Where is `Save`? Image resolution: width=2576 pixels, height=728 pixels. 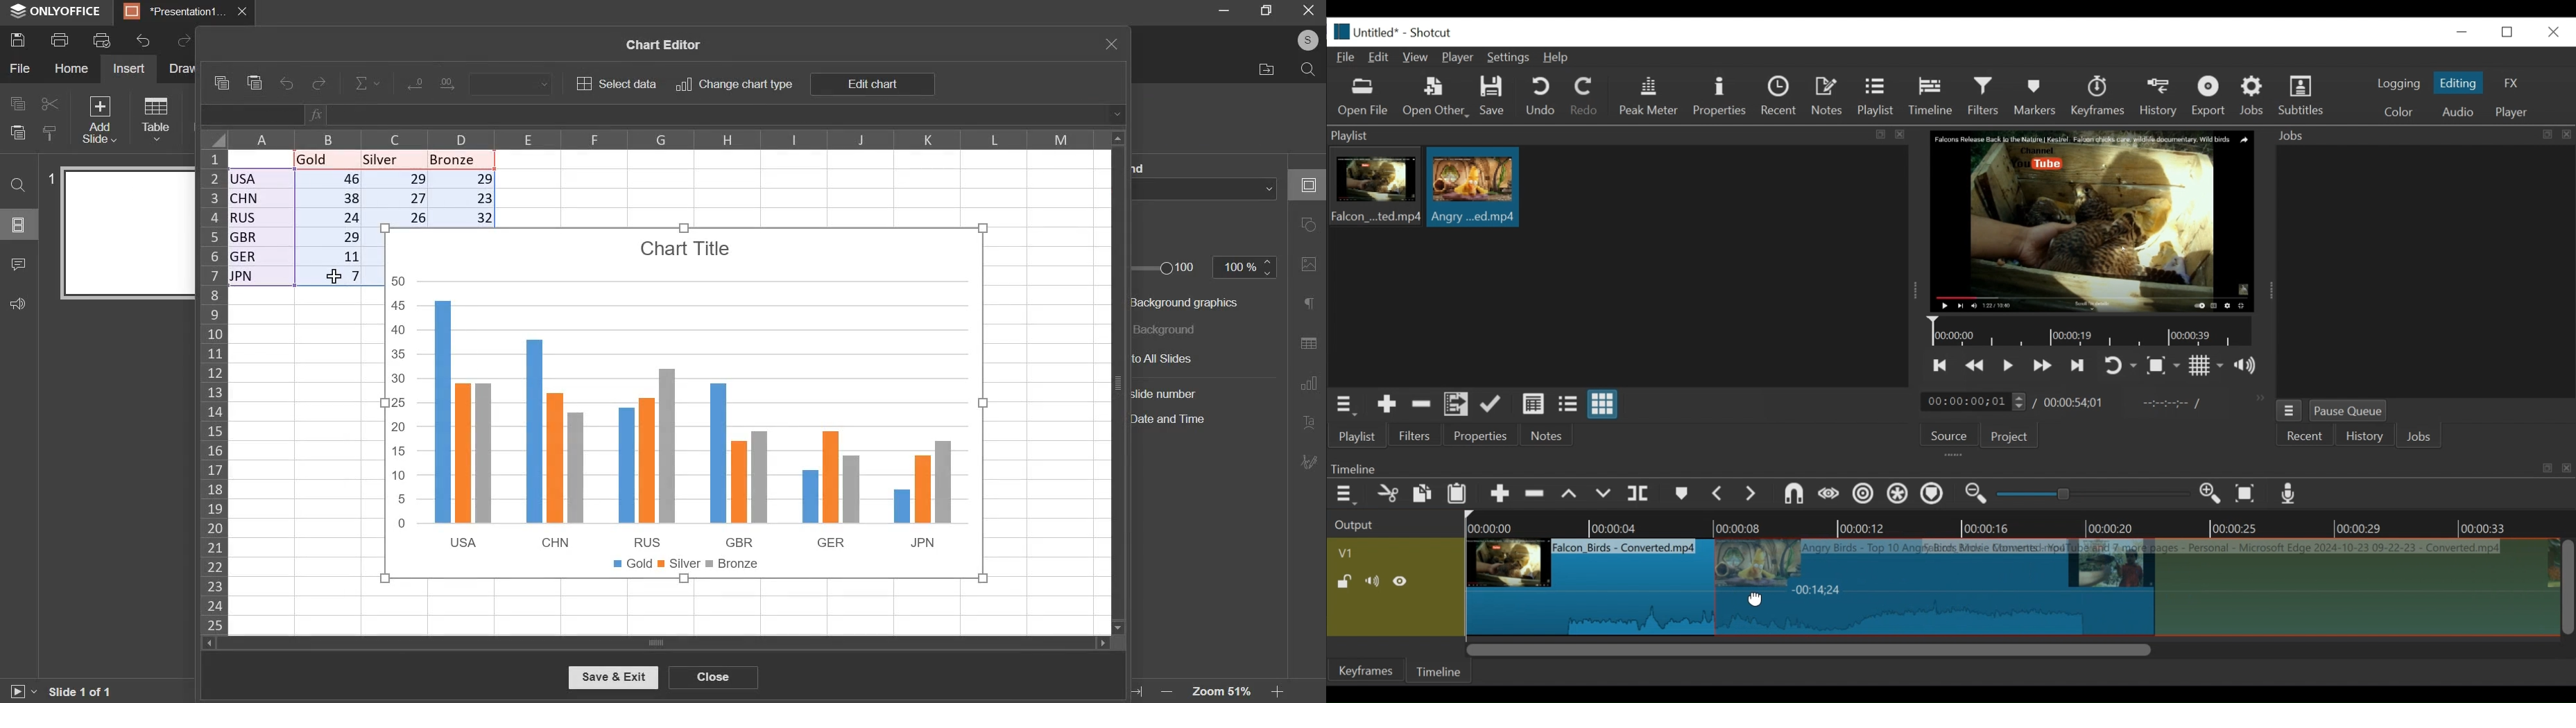 Save is located at coordinates (1493, 98).